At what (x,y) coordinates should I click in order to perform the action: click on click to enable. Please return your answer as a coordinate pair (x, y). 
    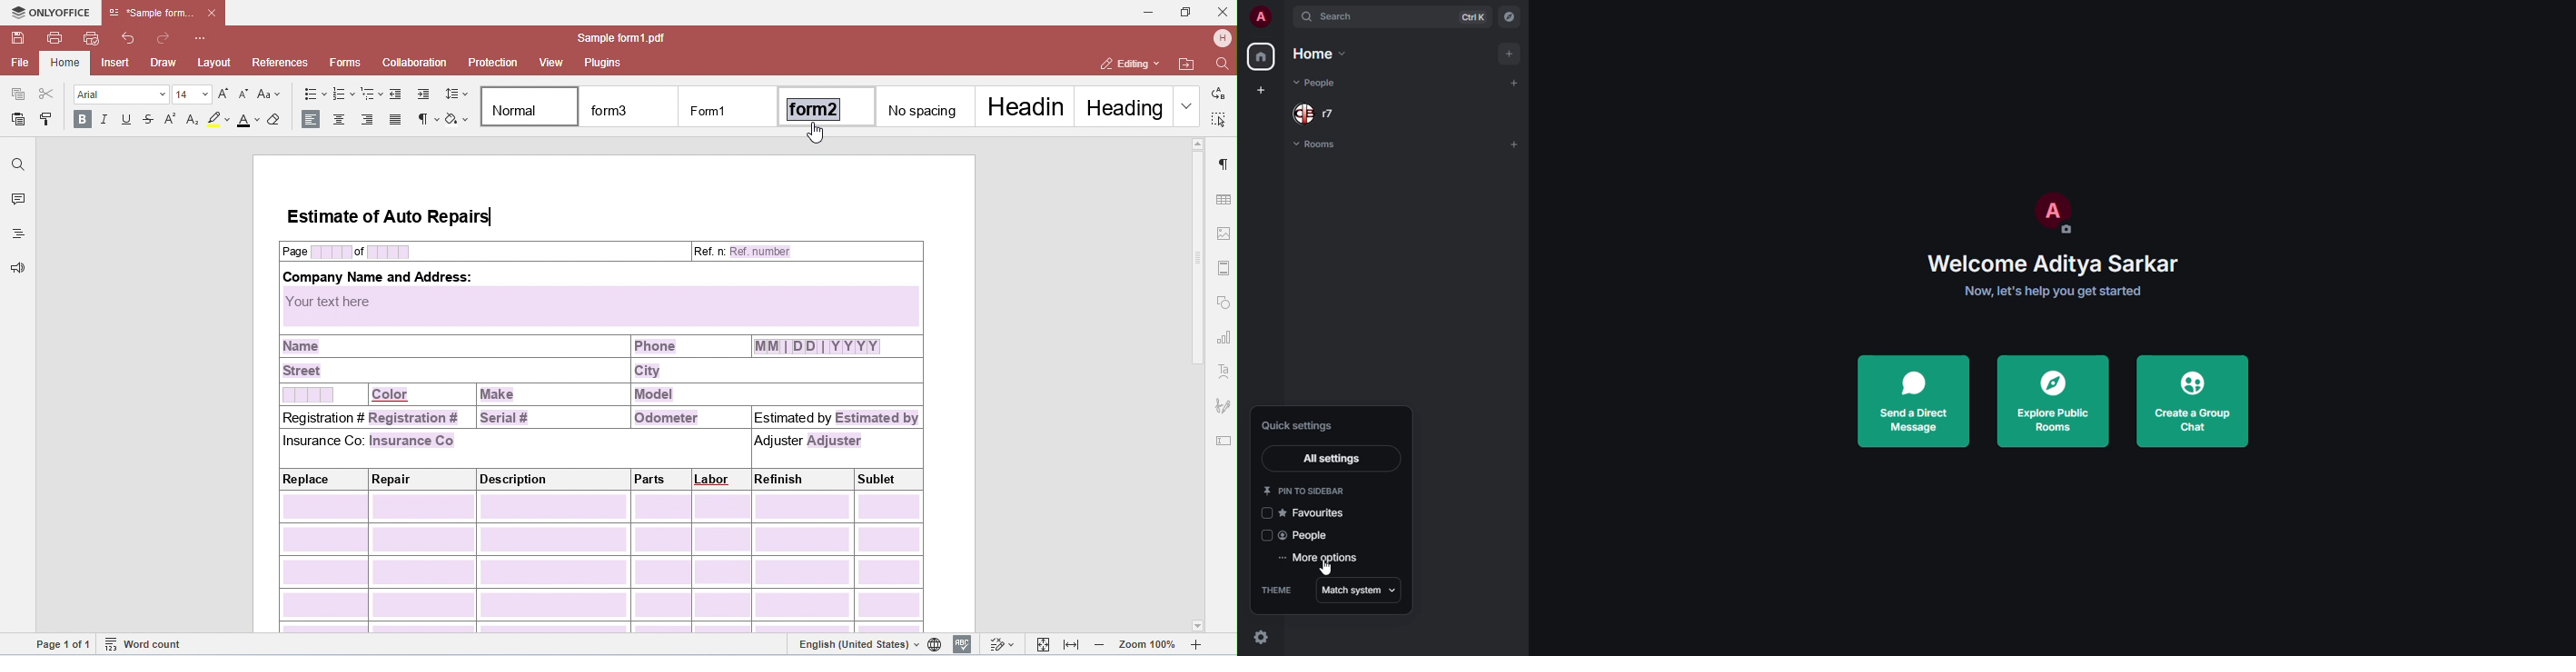
    Looking at the image, I should click on (1264, 535).